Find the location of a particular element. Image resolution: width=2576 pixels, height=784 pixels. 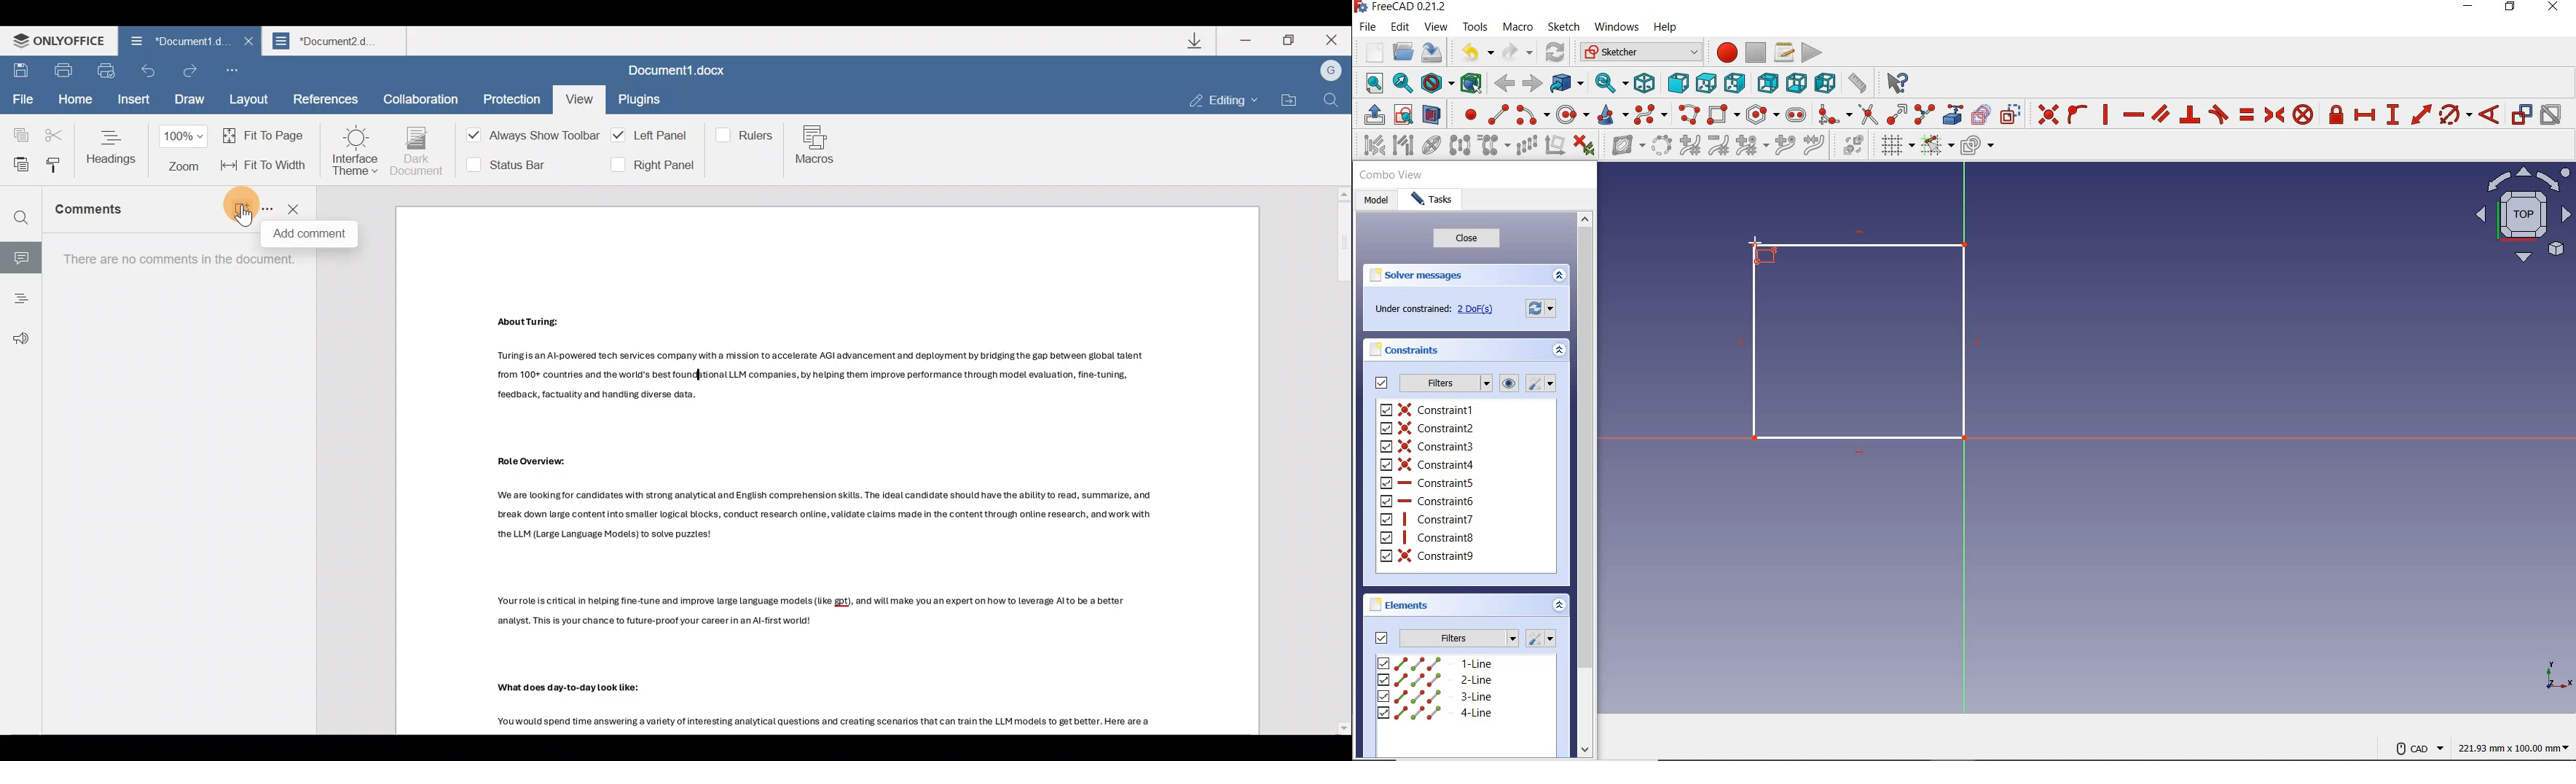

constrain distance is located at coordinates (2420, 114).